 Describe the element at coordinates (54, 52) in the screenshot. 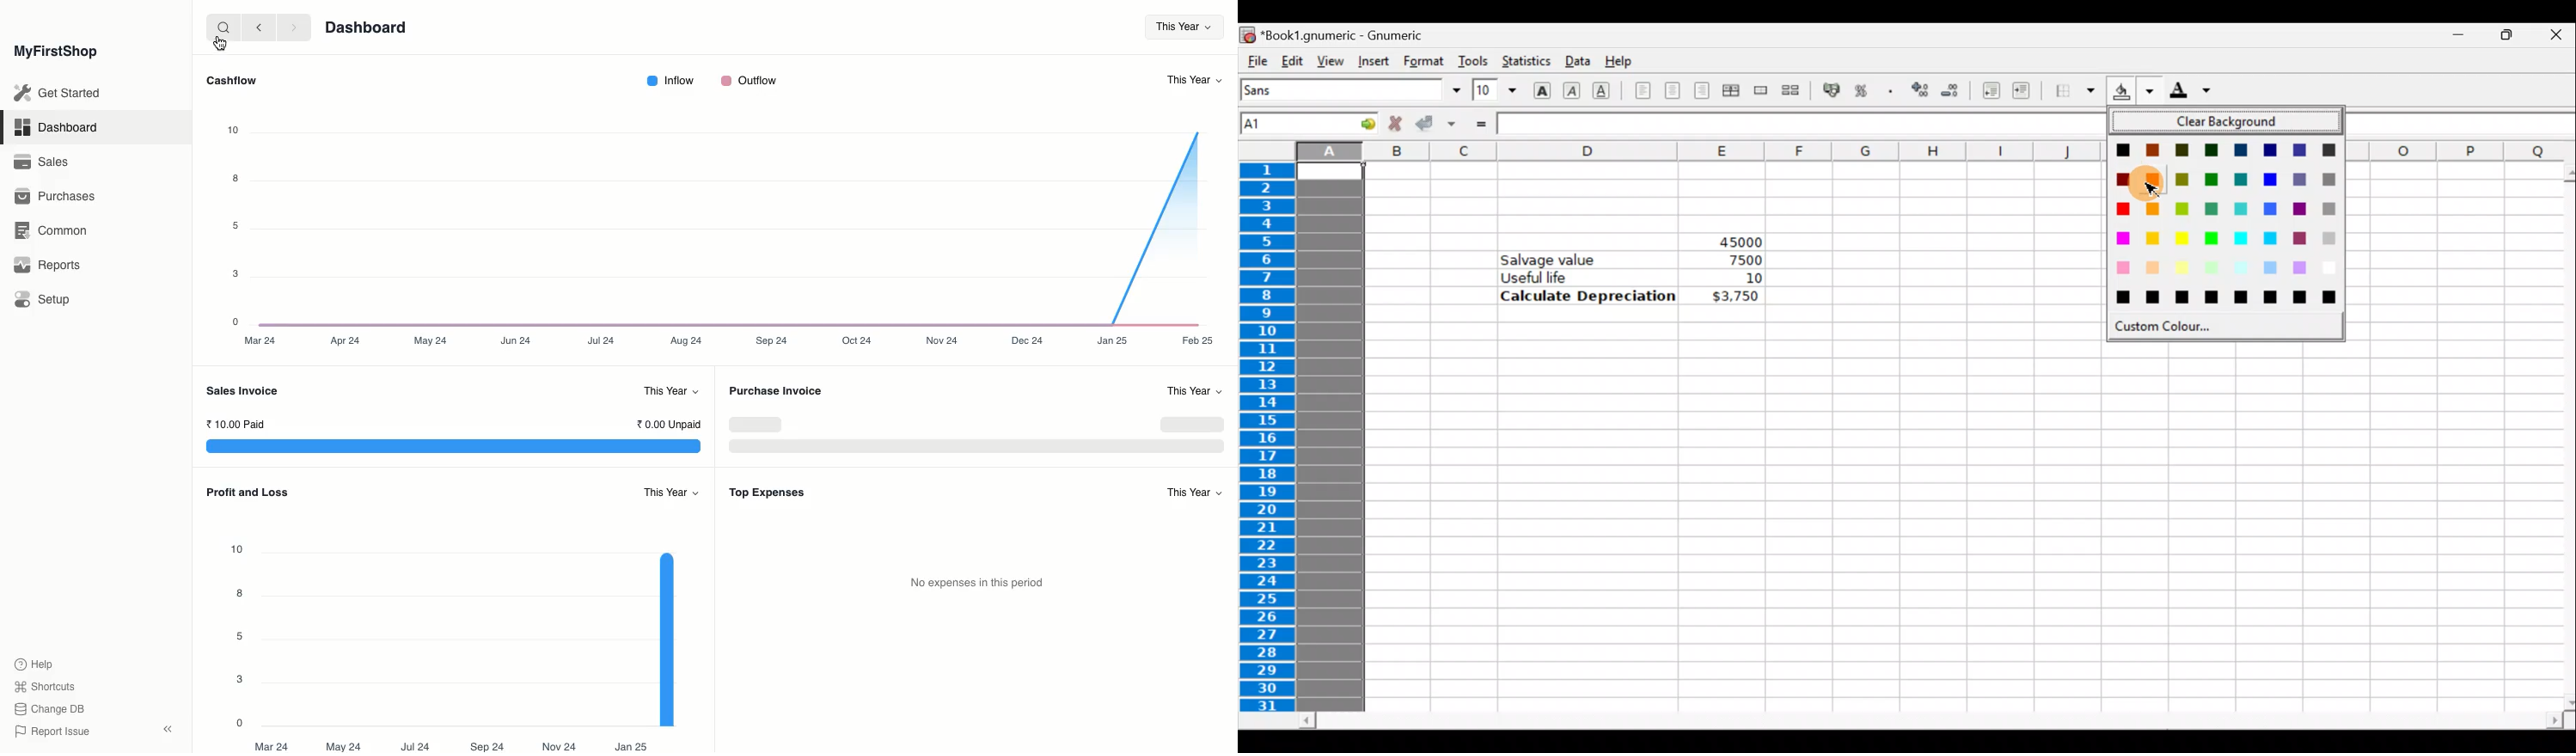

I see `MyFirstShop` at that location.